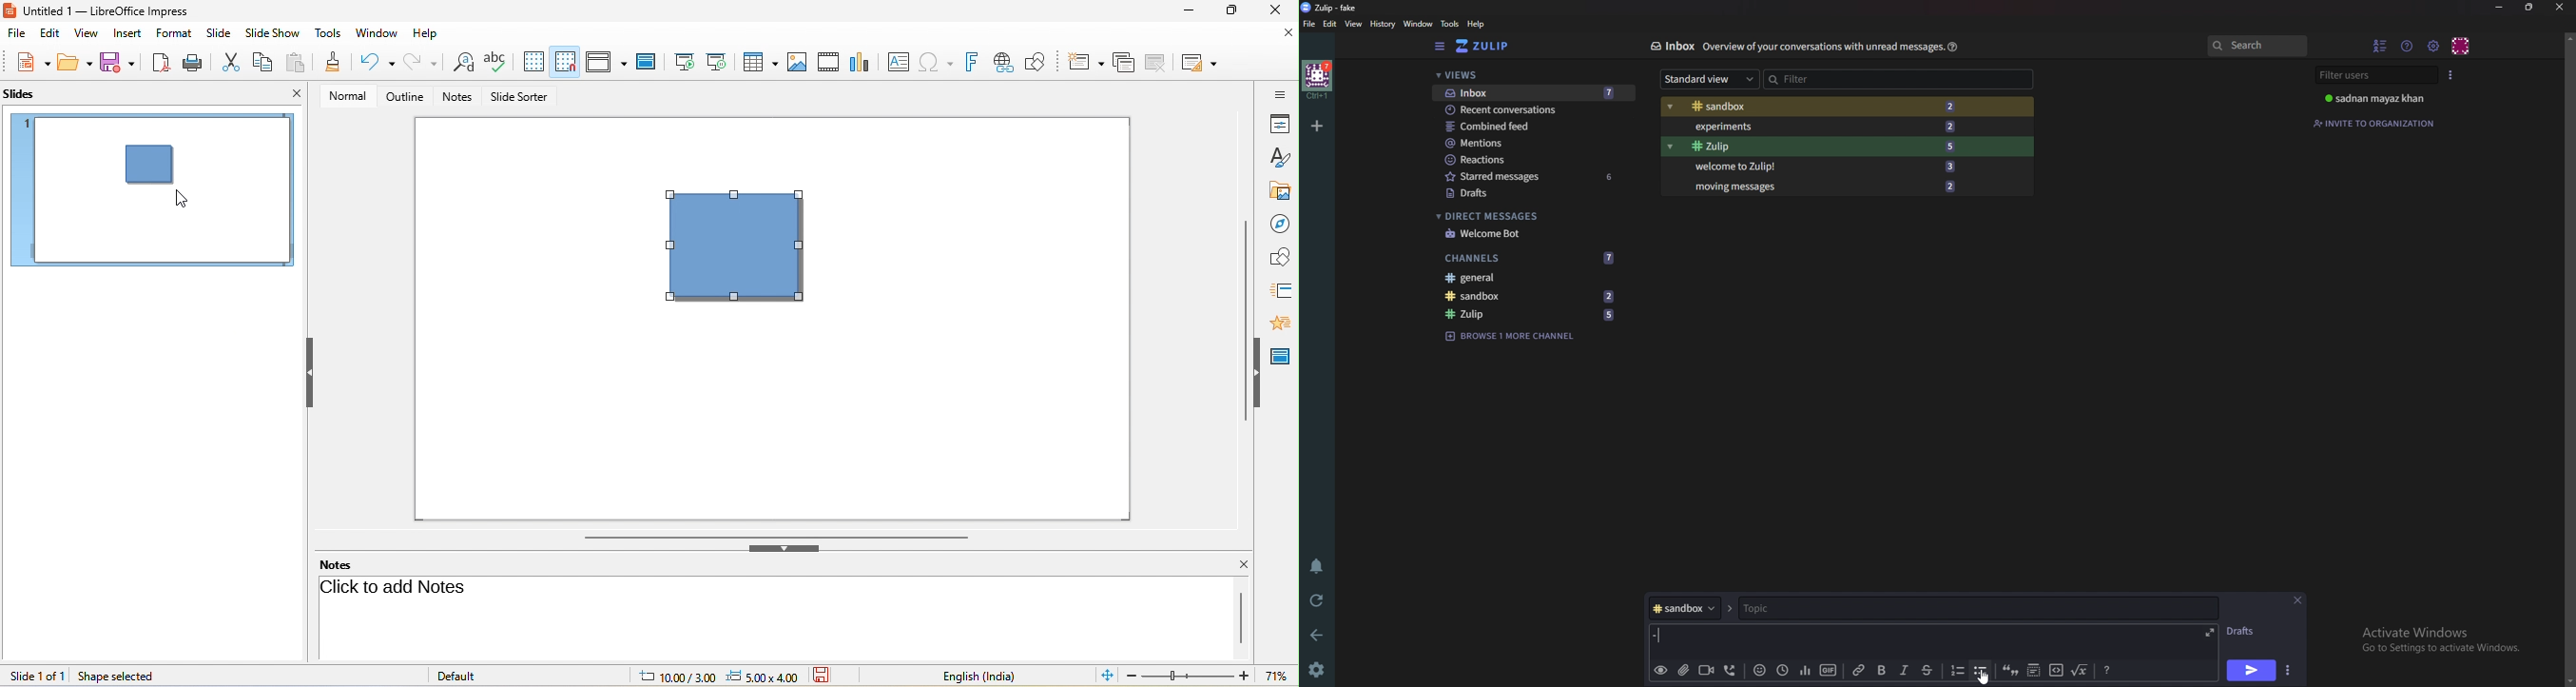  I want to click on Standard view, so click(1710, 78).